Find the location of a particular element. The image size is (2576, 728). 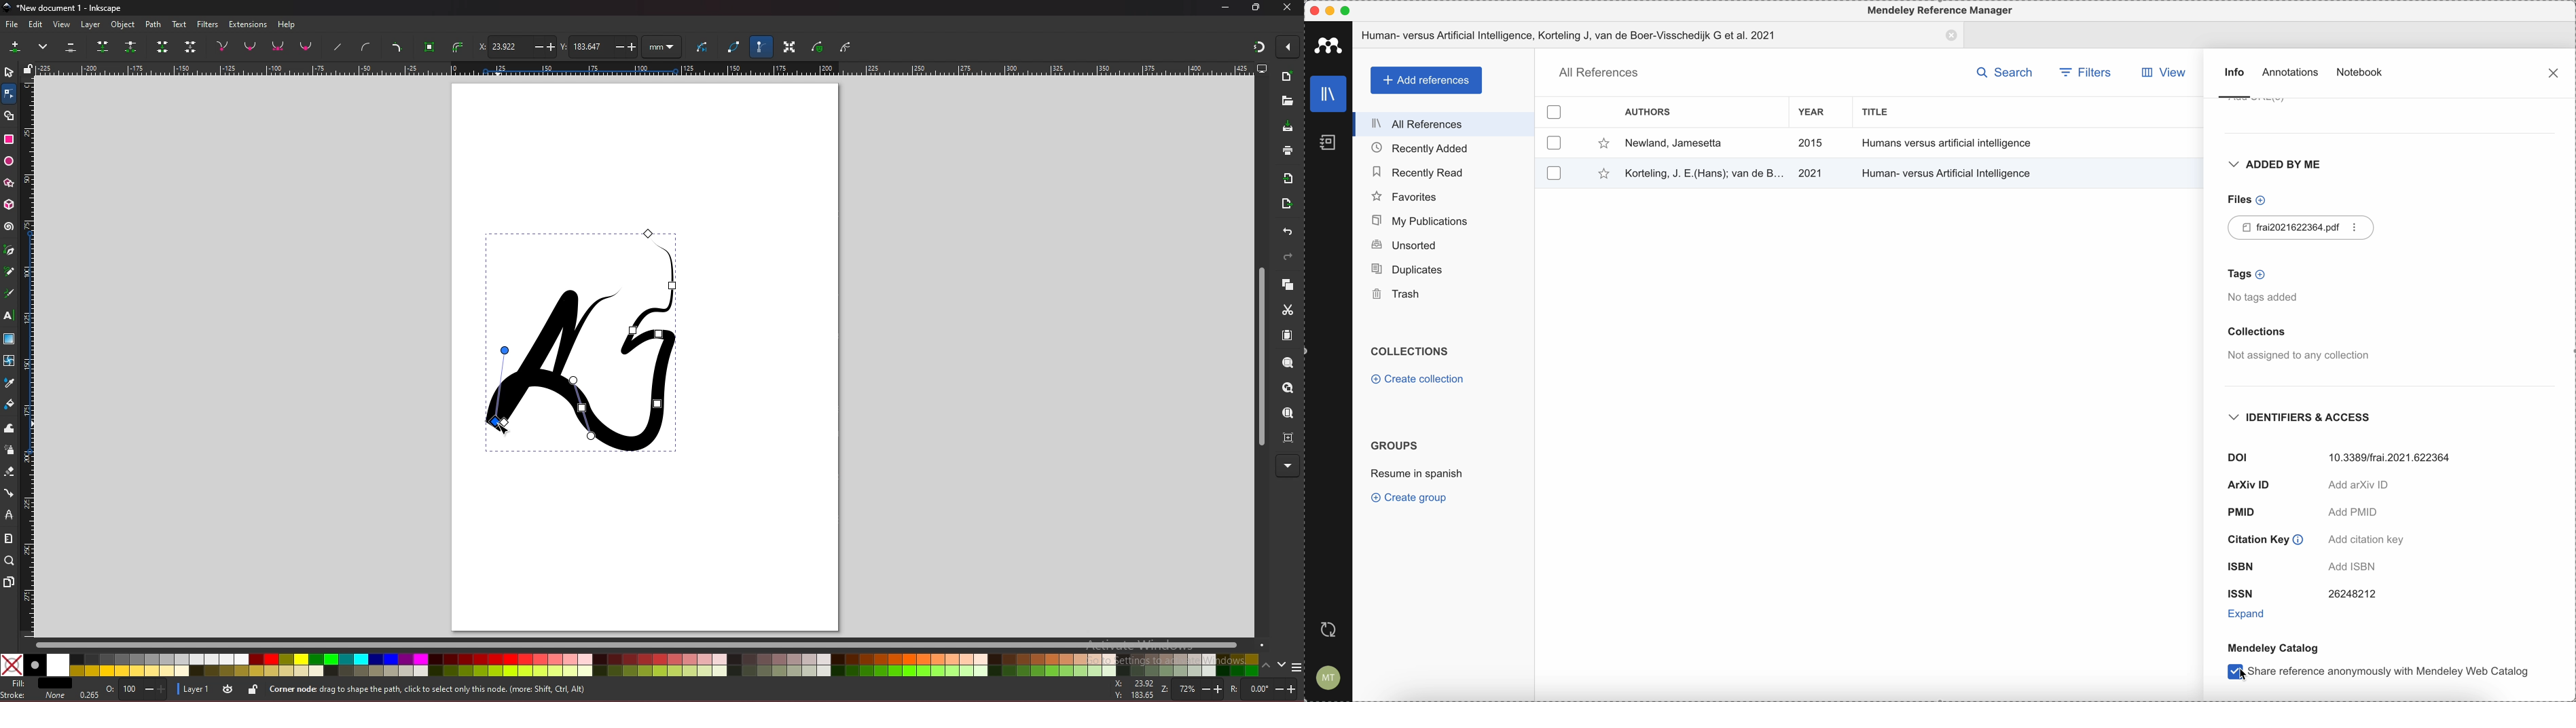

up is located at coordinates (1267, 664).